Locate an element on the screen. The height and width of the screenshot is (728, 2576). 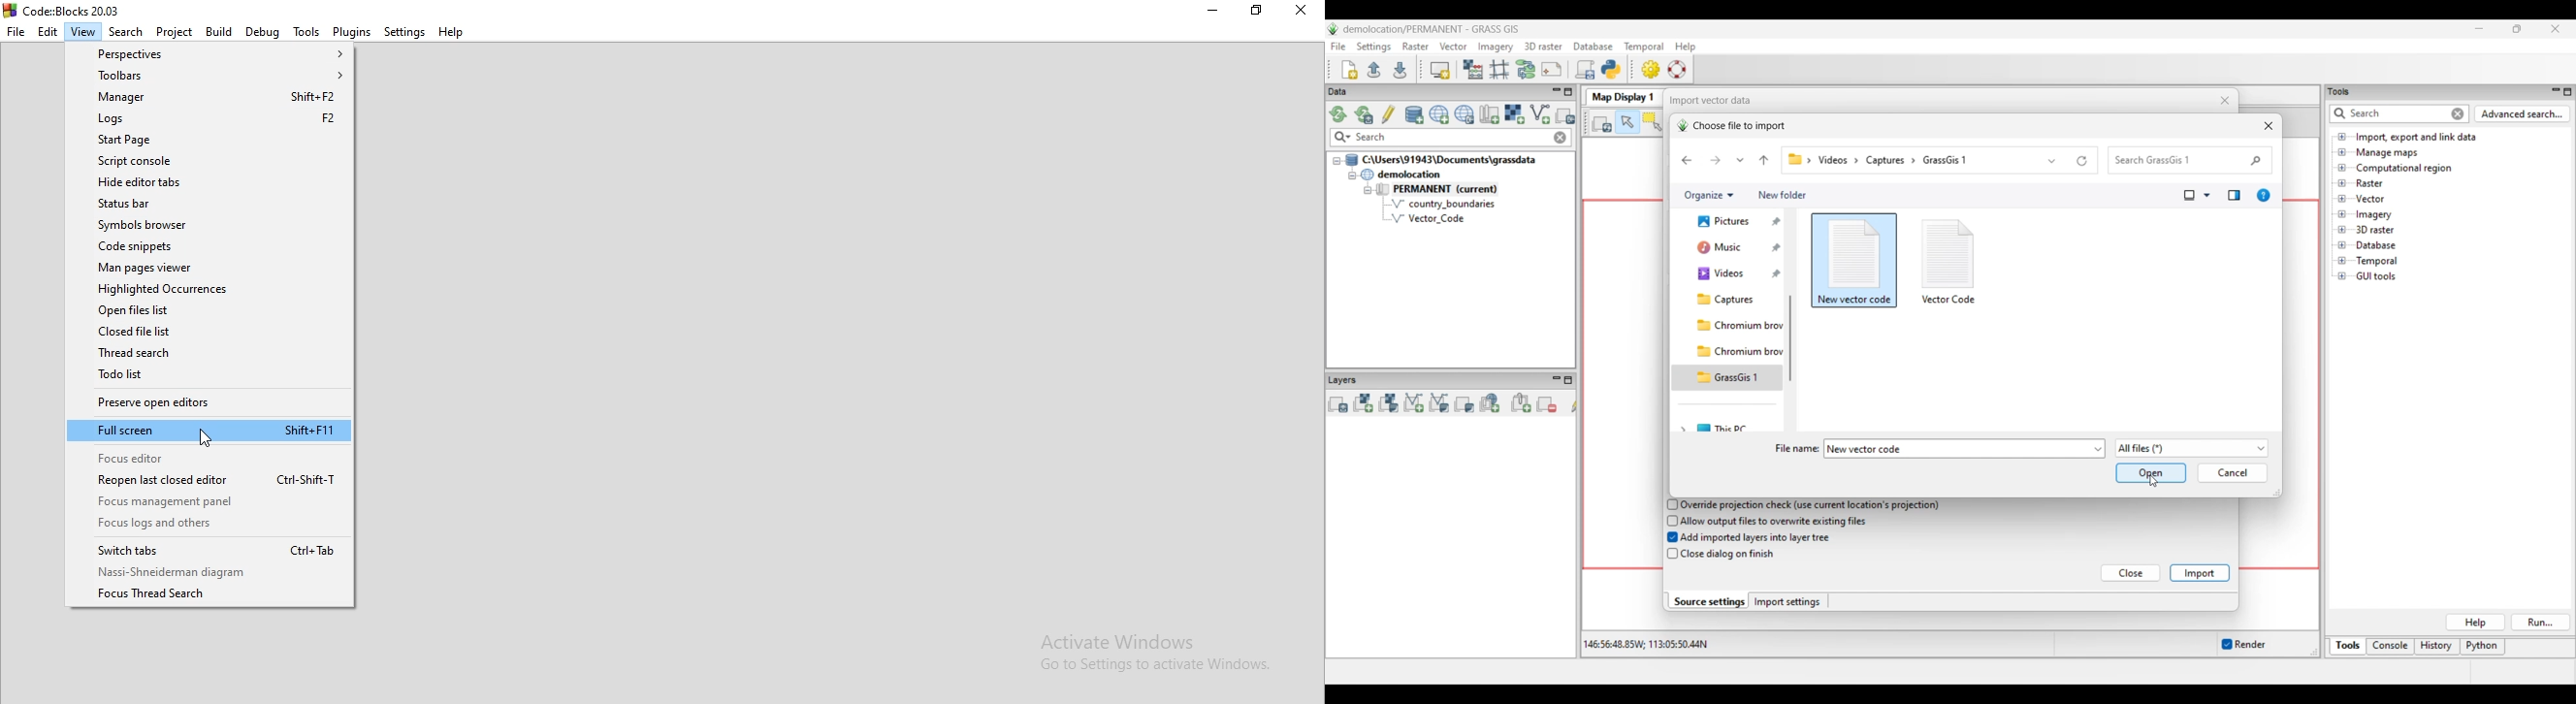
Plugins  is located at coordinates (353, 30).